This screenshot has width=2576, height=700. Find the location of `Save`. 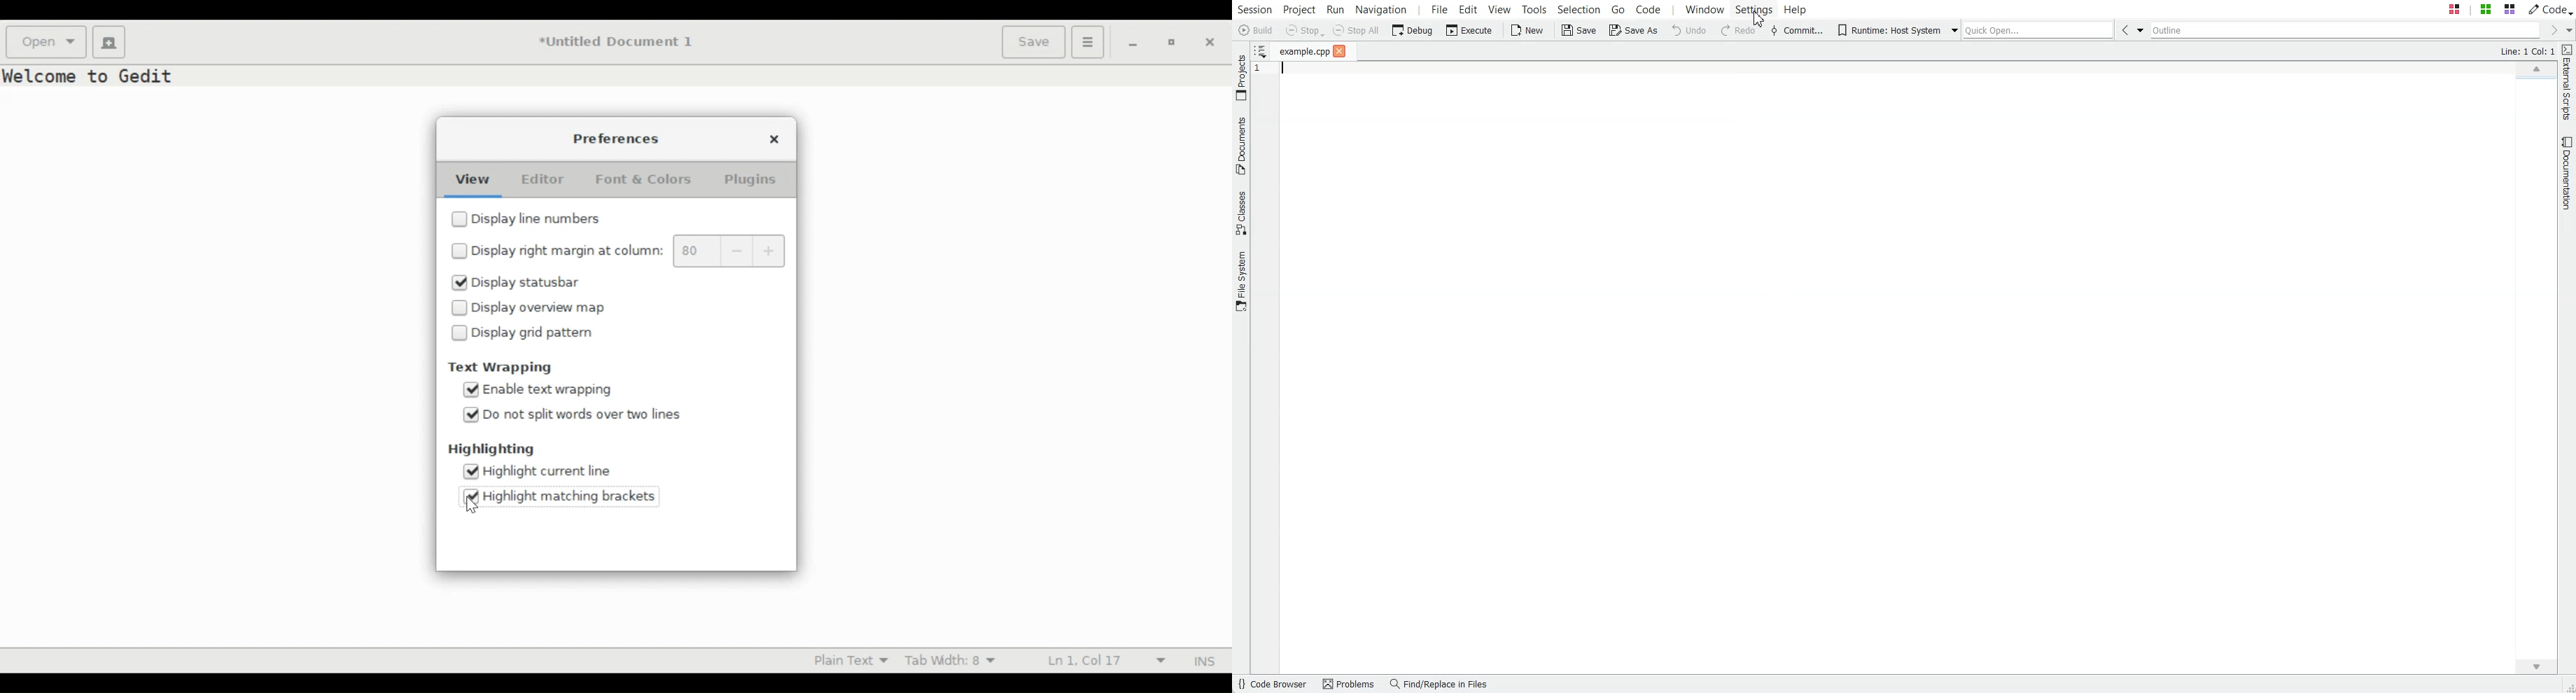

Save is located at coordinates (1033, 42).